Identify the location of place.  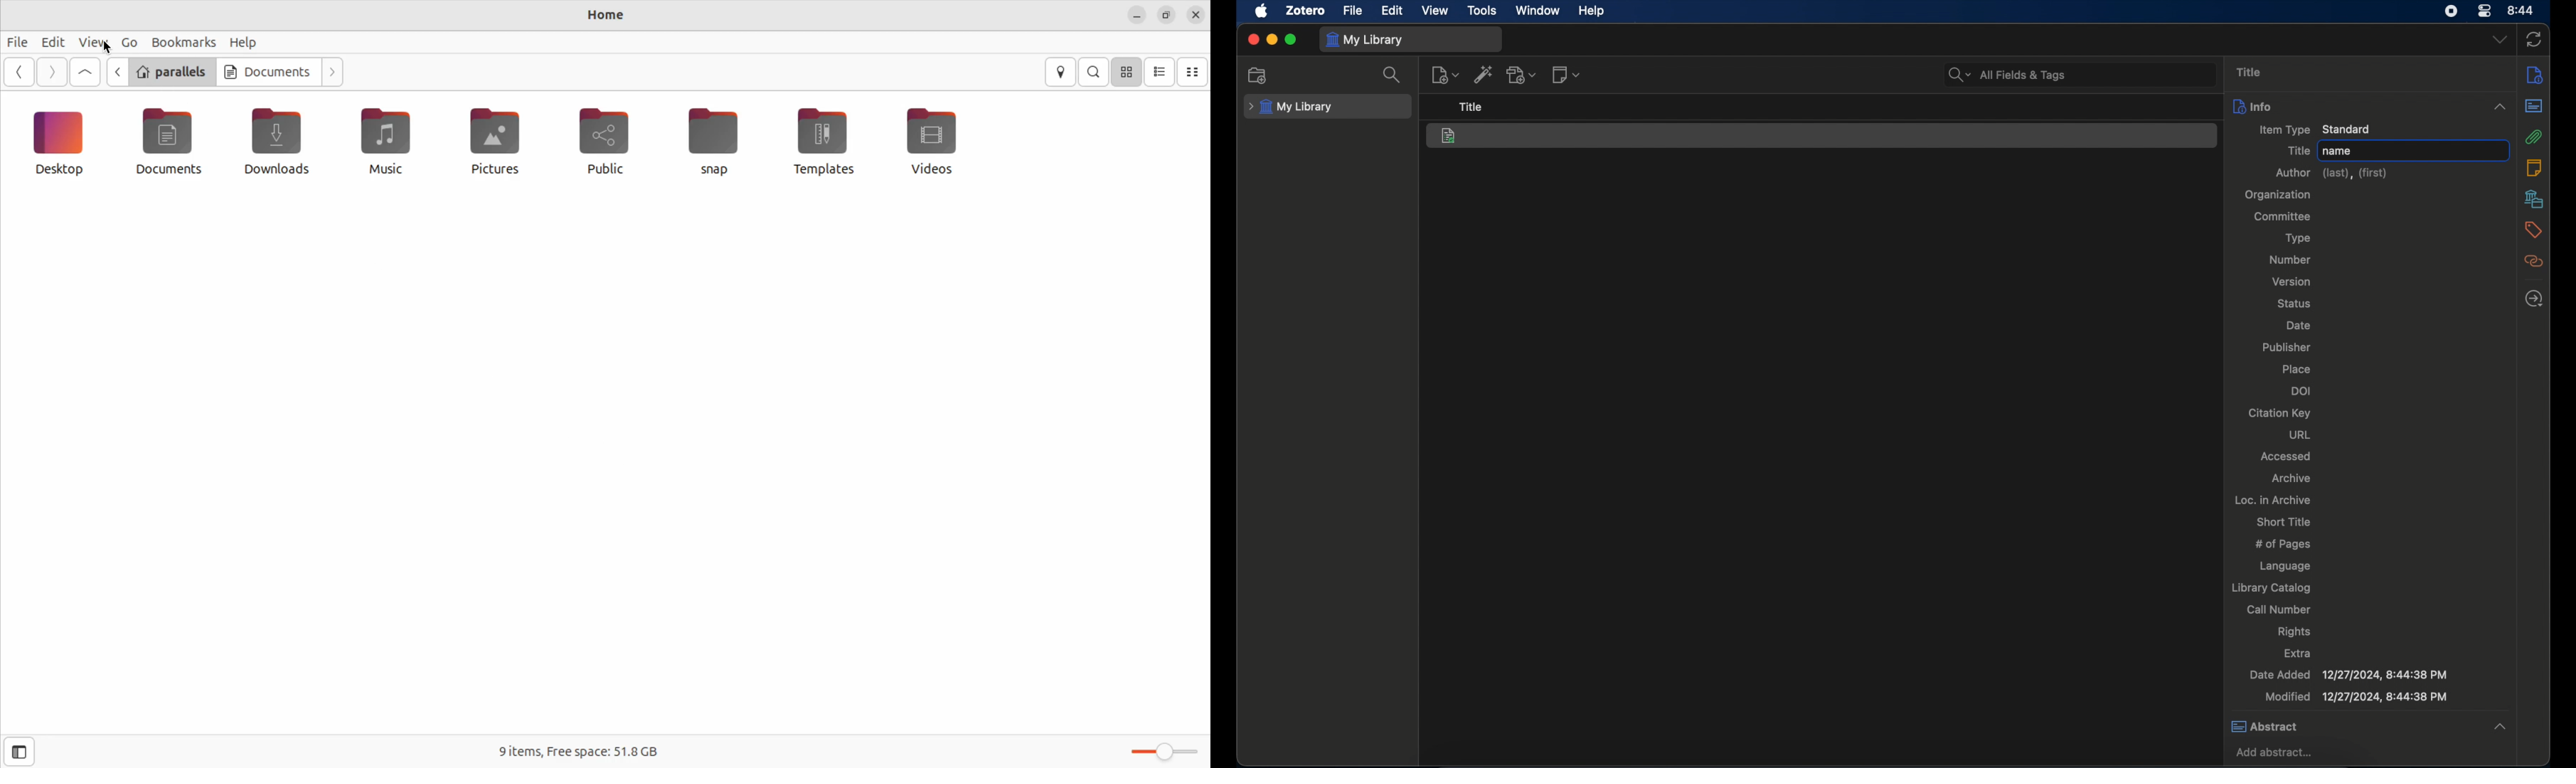
(2299, 368).